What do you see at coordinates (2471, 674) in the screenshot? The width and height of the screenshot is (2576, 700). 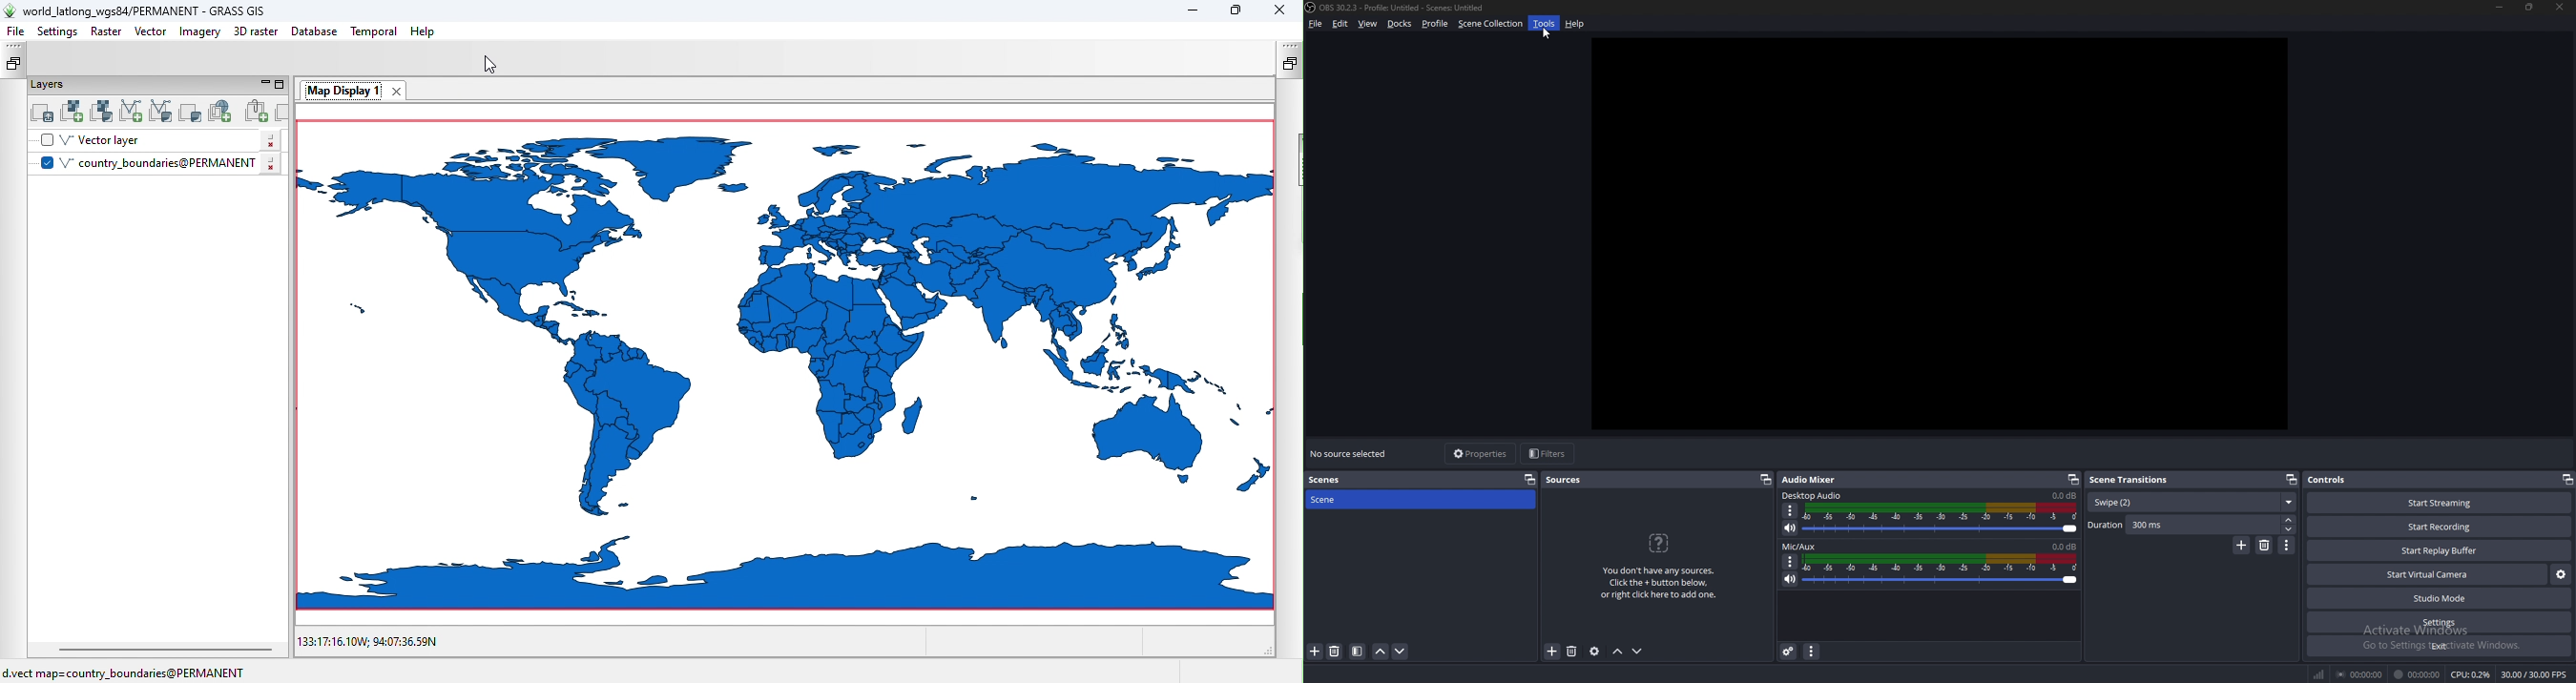 I see `cpu` at bounding box center [2471, 674].